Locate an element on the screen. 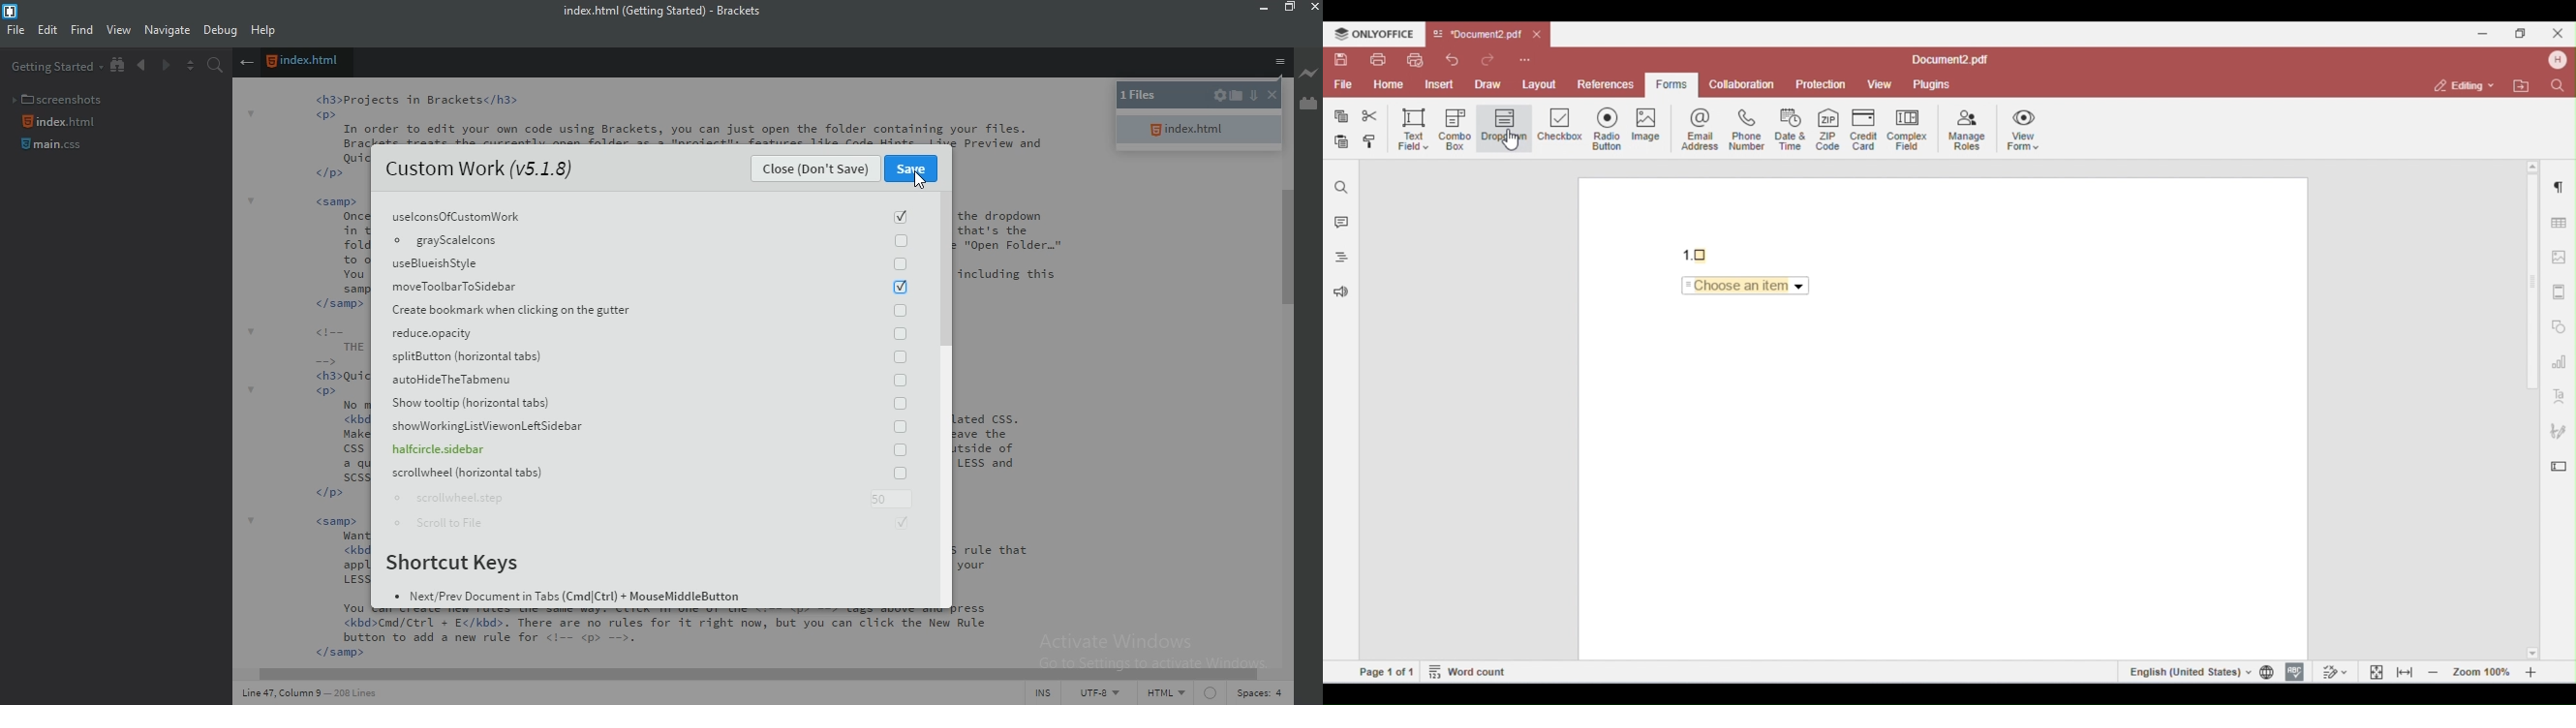  UTF-8 is located at coordinates (1101, 693).